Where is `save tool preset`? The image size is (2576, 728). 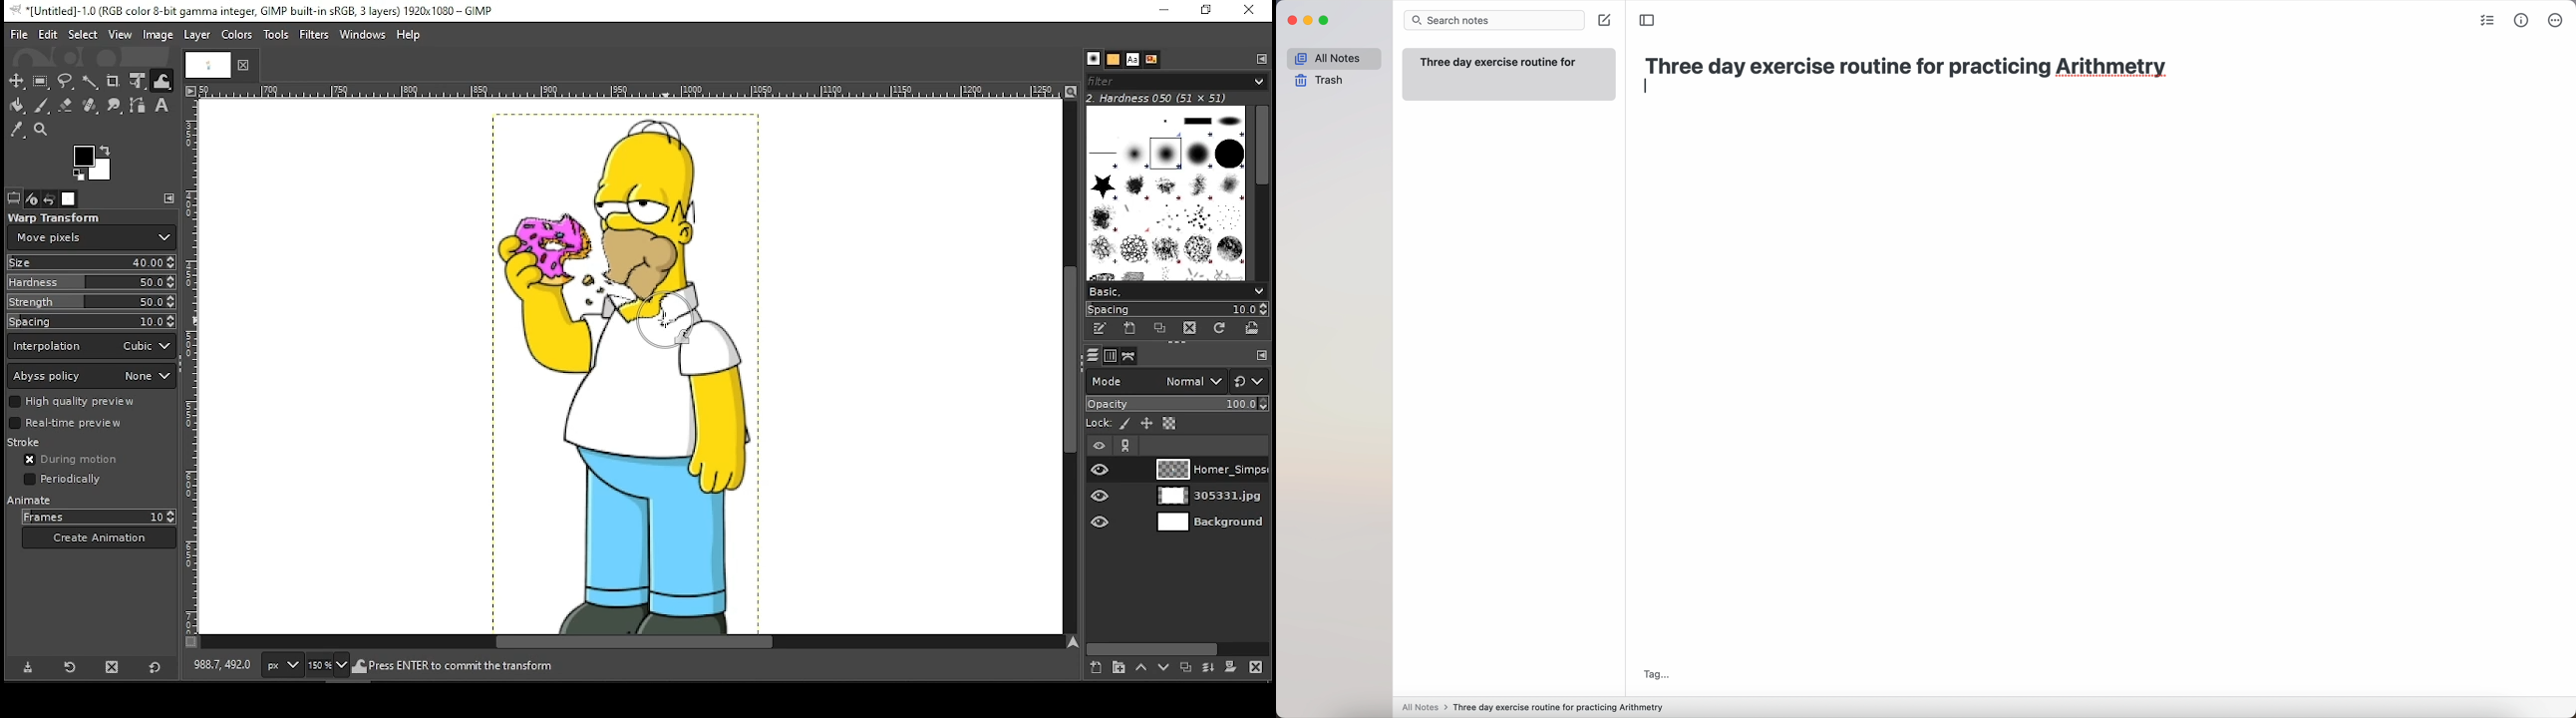 save tool preset is located at coordinates (27, 667).